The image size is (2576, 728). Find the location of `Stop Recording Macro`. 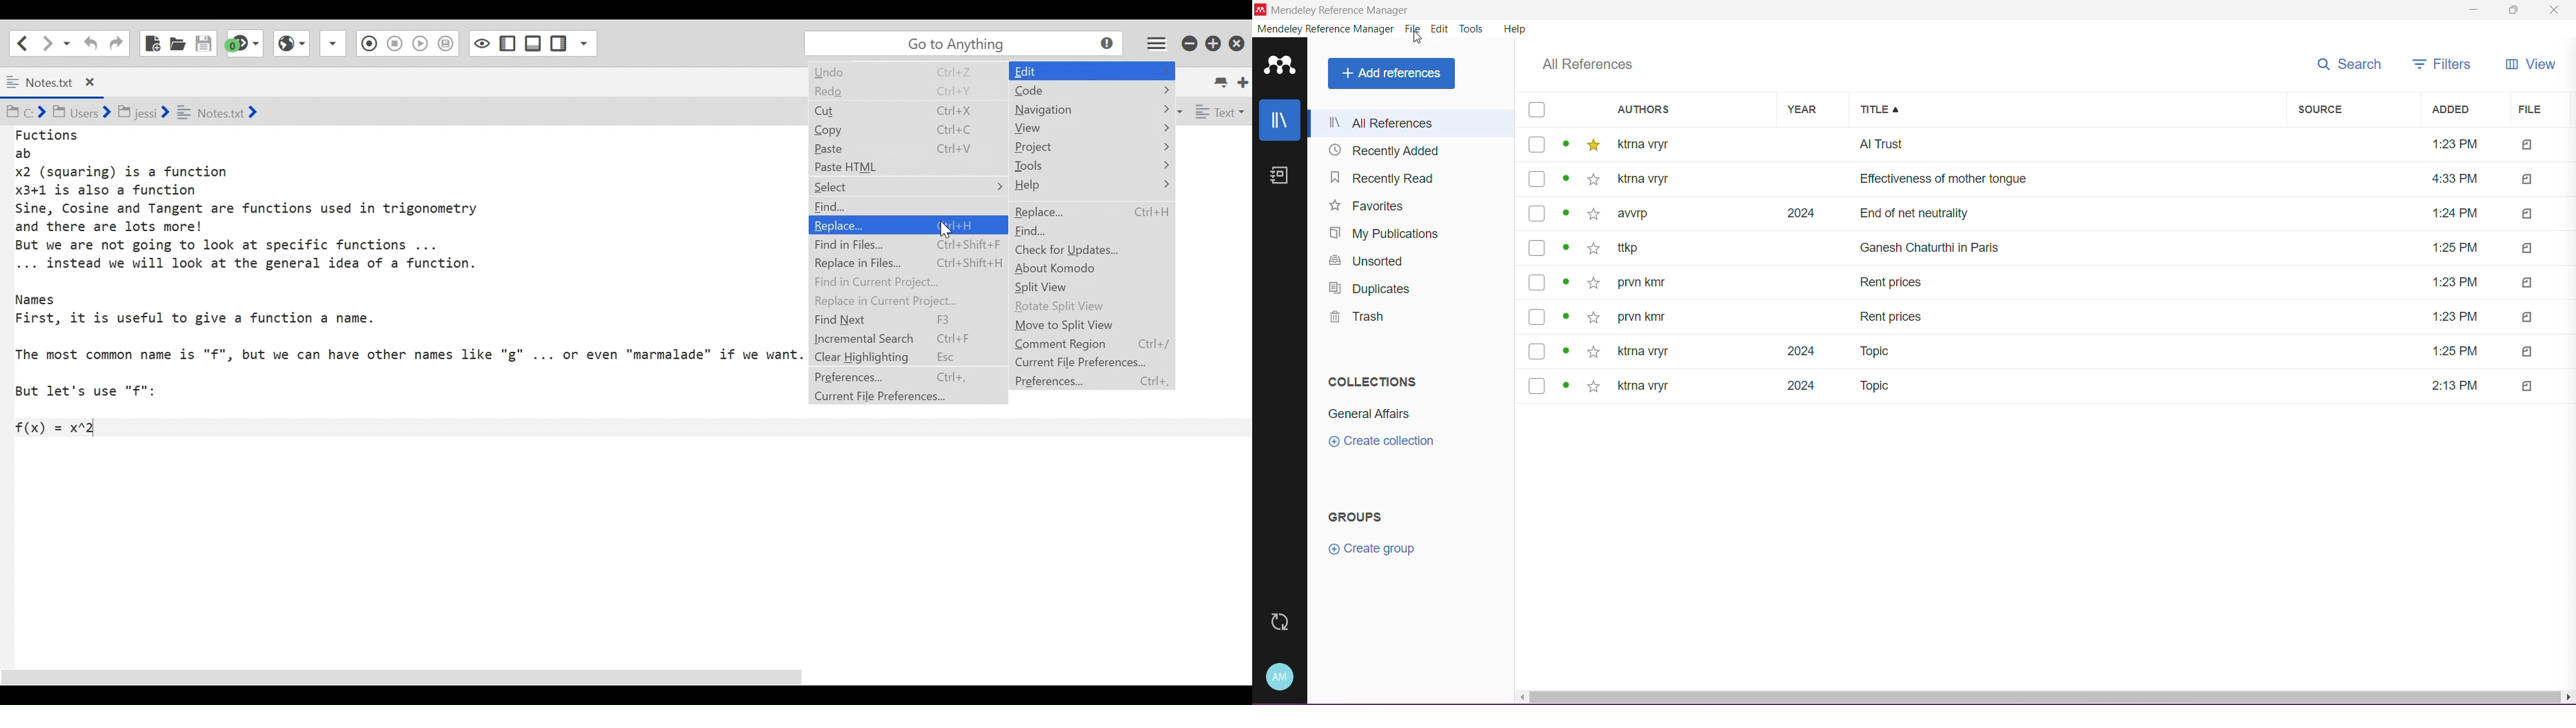

Stop Recording Macro is located at coordinates (367, 45).